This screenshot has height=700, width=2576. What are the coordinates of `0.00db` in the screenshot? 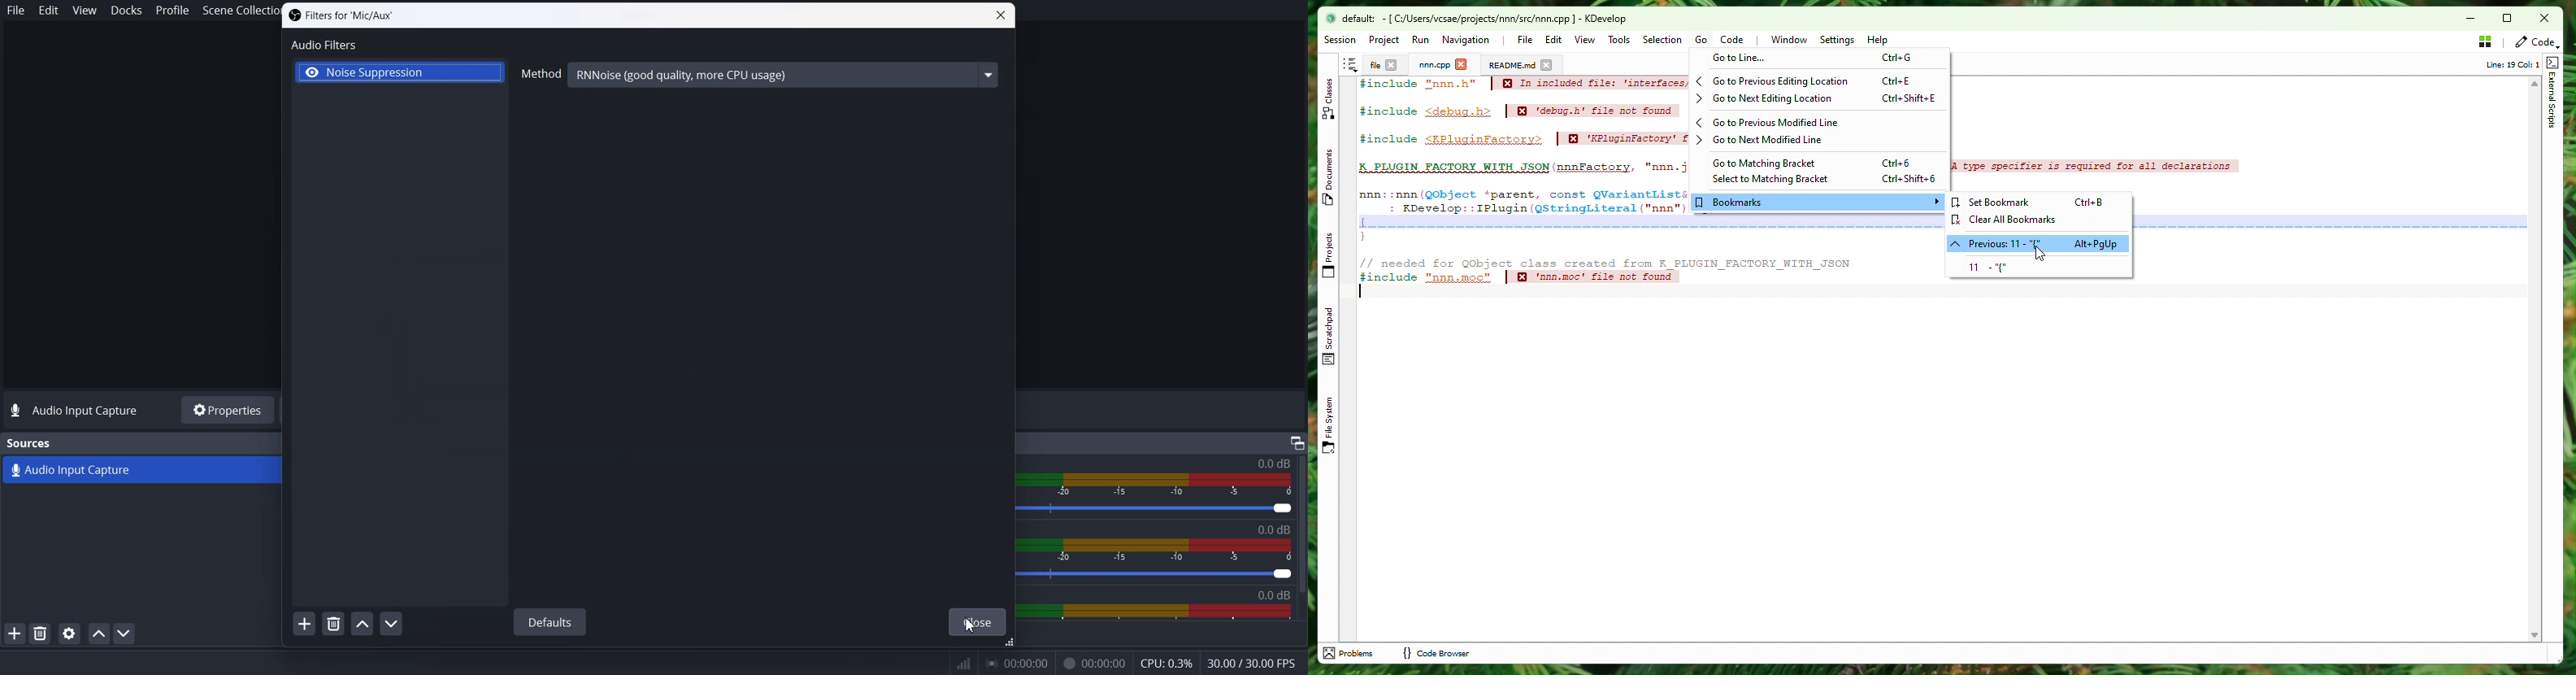 It's located at (1283, 595).